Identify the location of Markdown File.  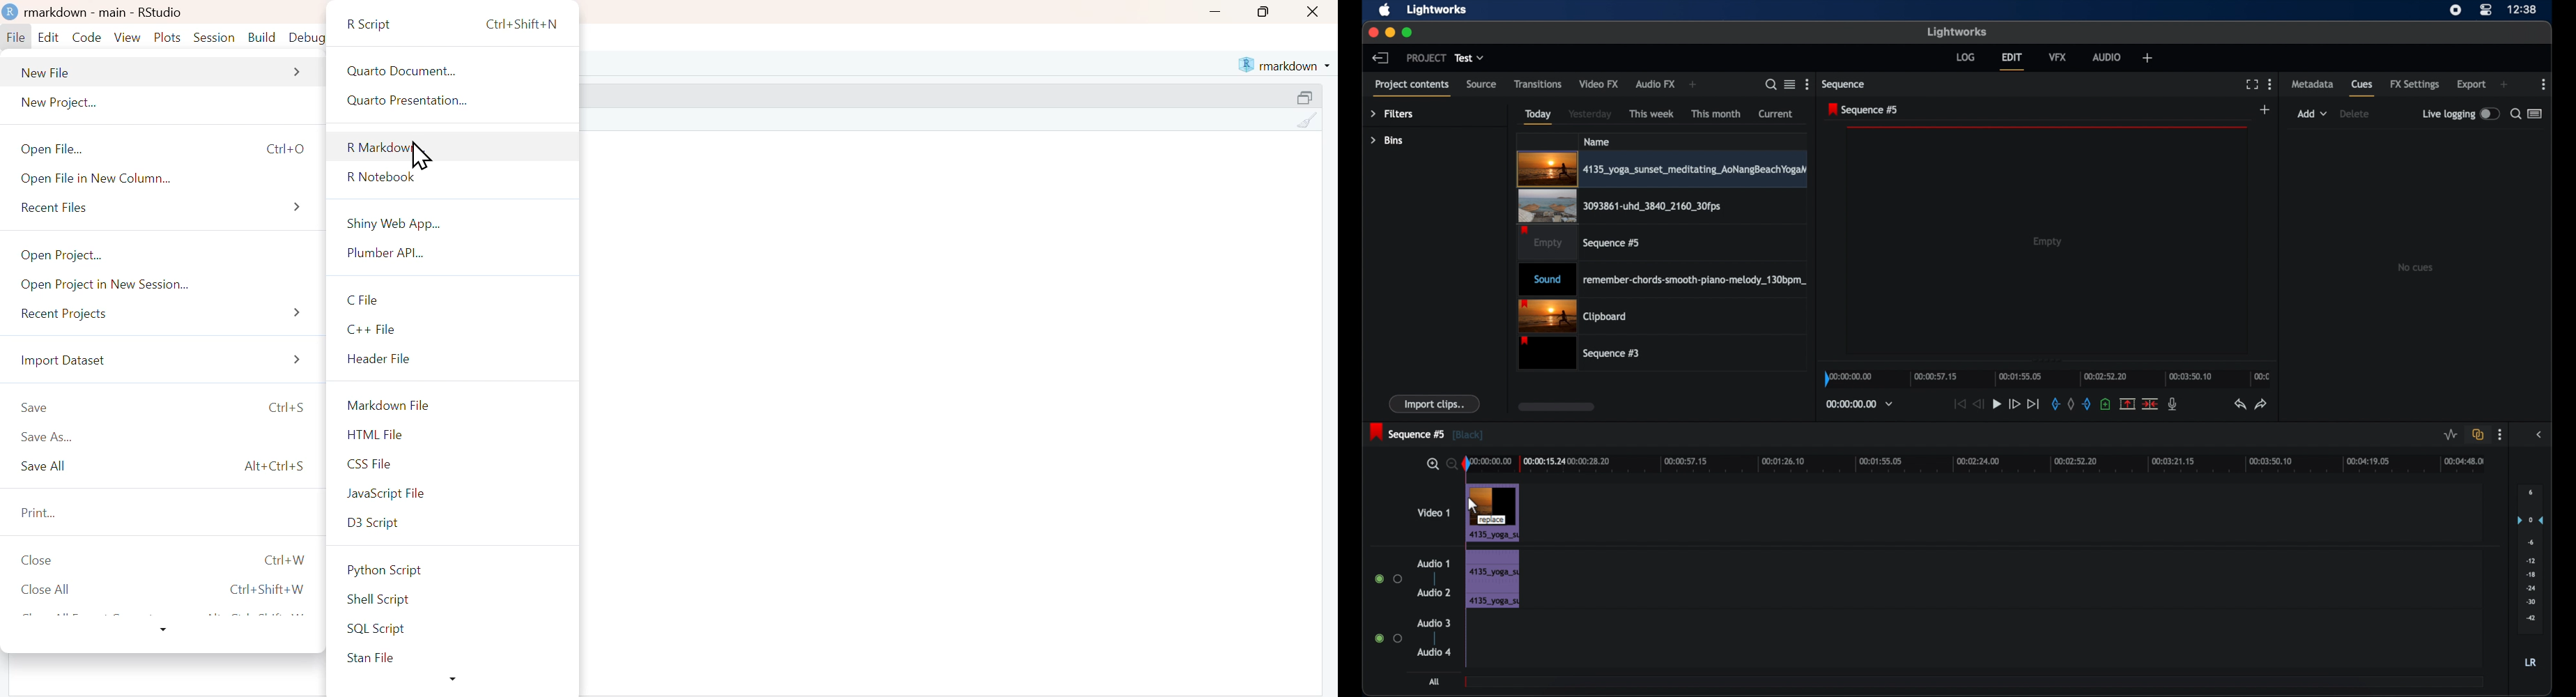
(452, 405).